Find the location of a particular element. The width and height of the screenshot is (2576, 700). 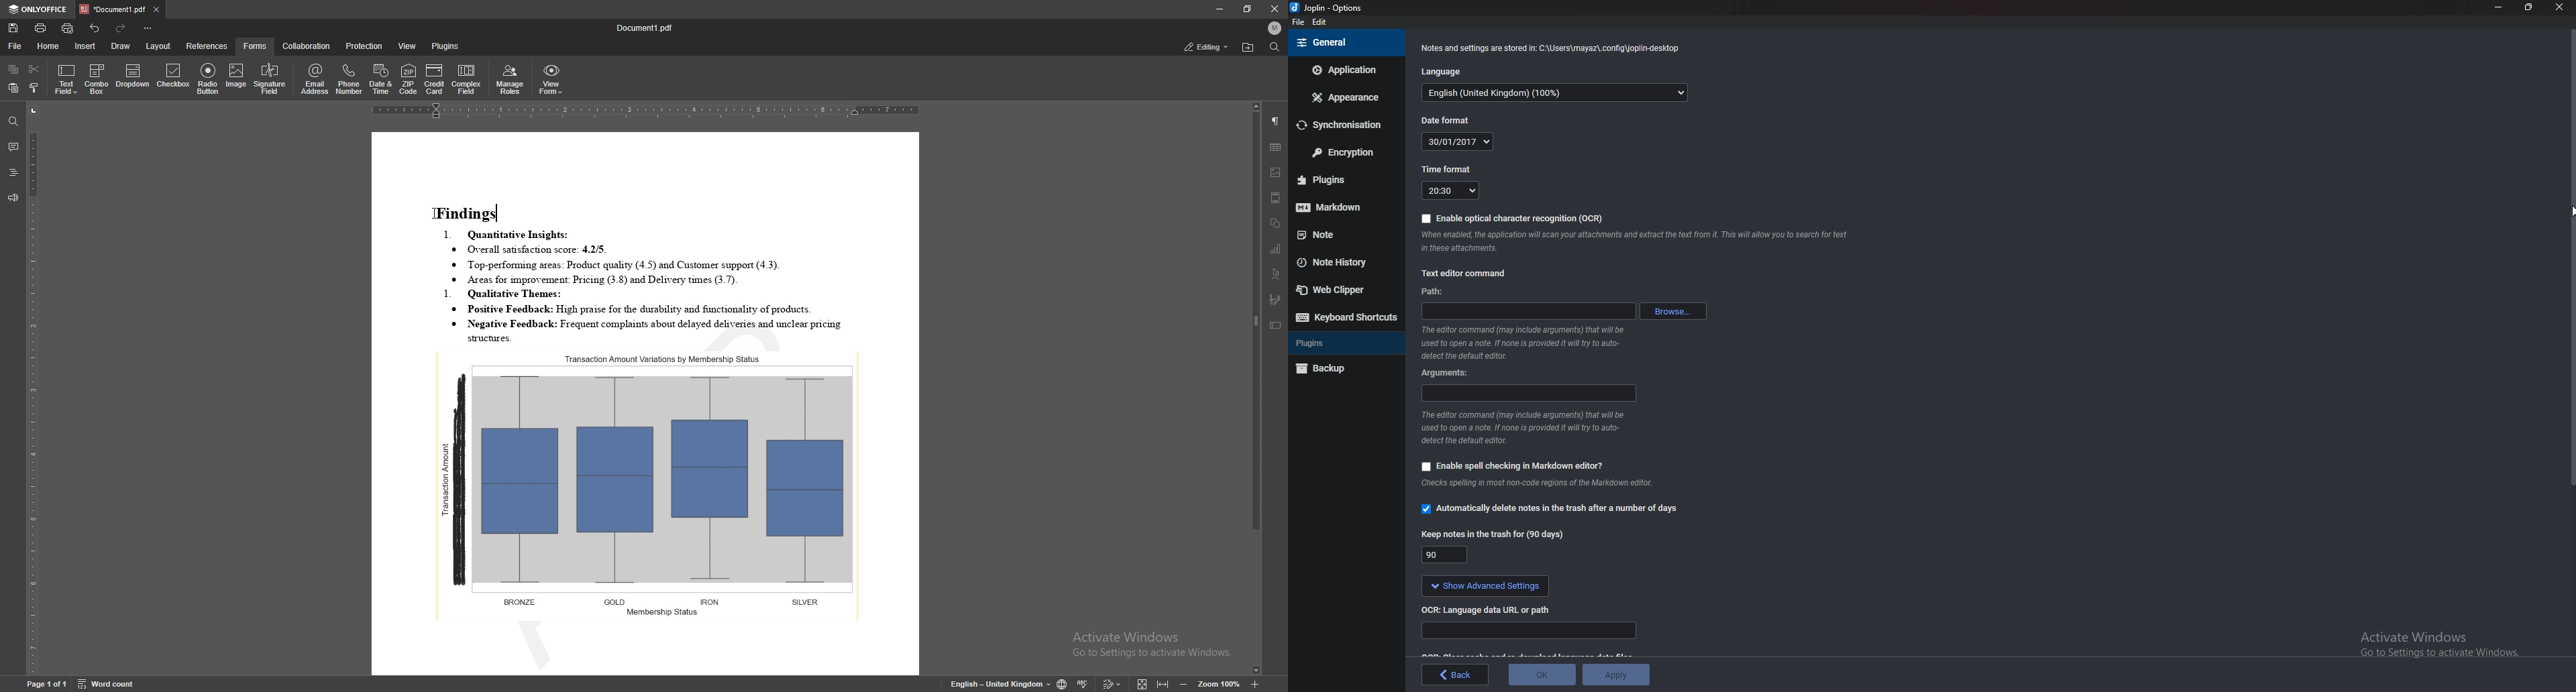

Appearance is located at coordinates (1344, 98).